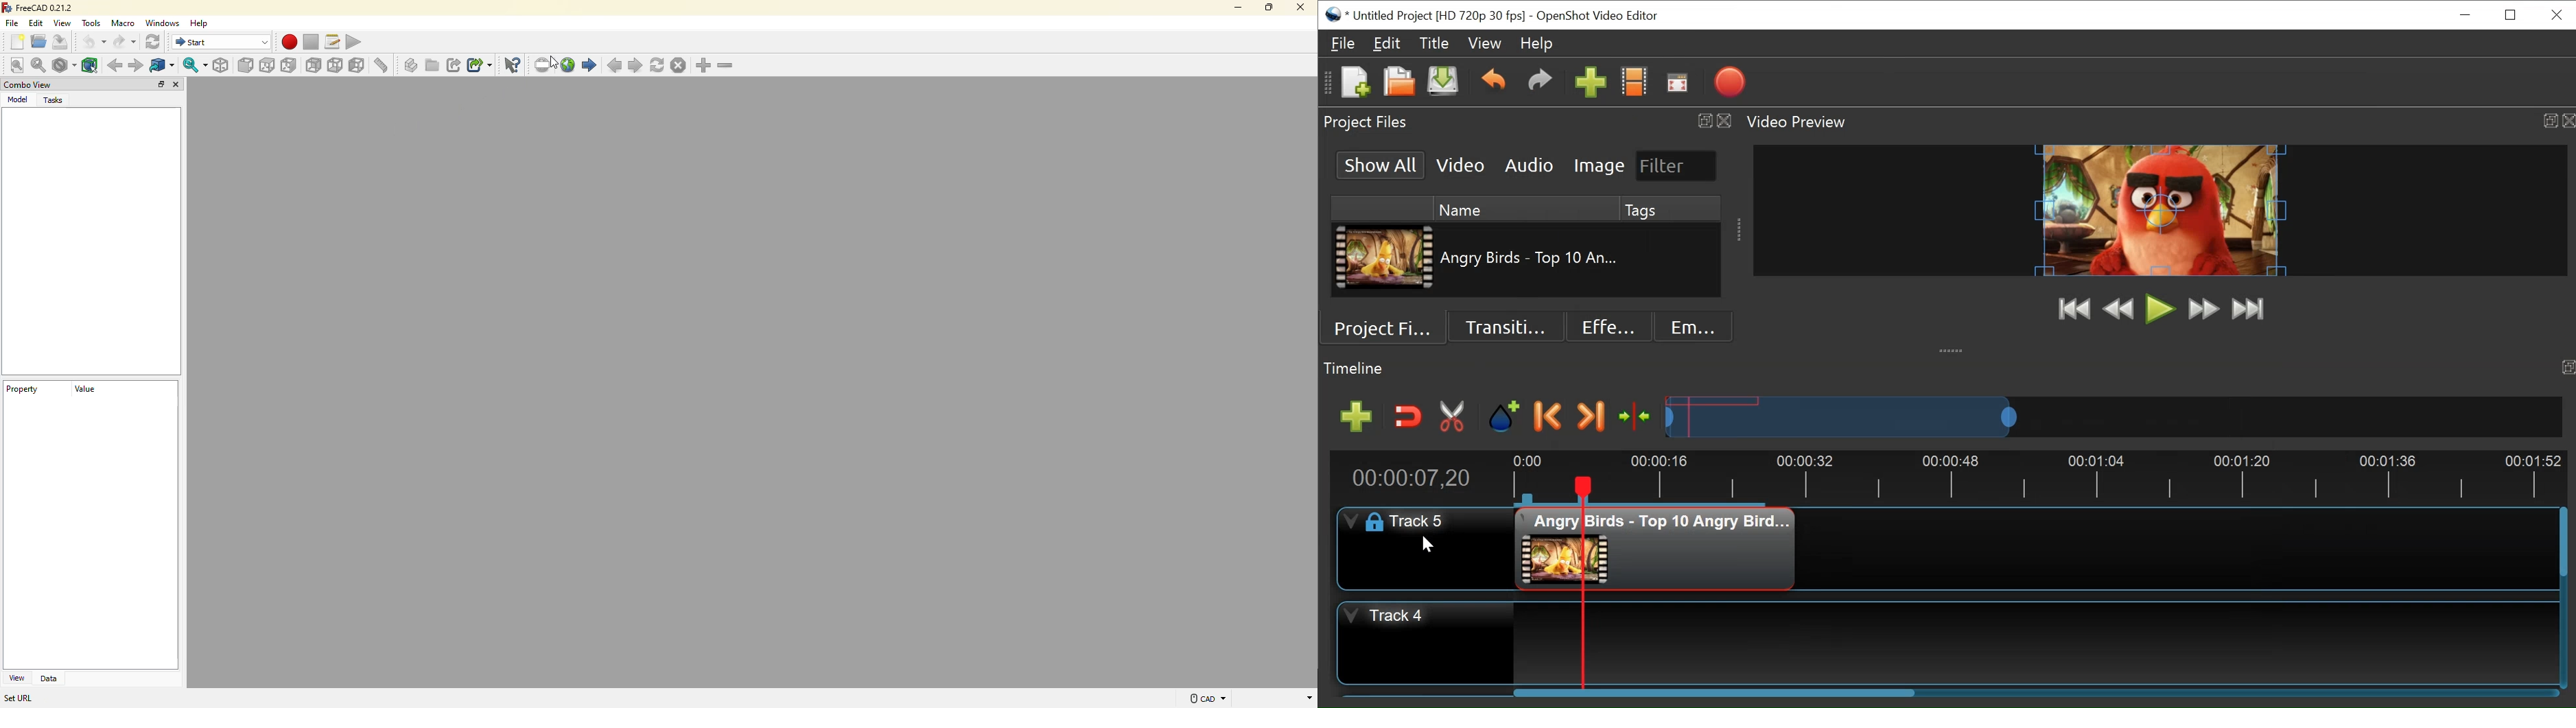  Describe the element at coordinates (91, 64) in the screenshot. I see `bounding box` at that location.